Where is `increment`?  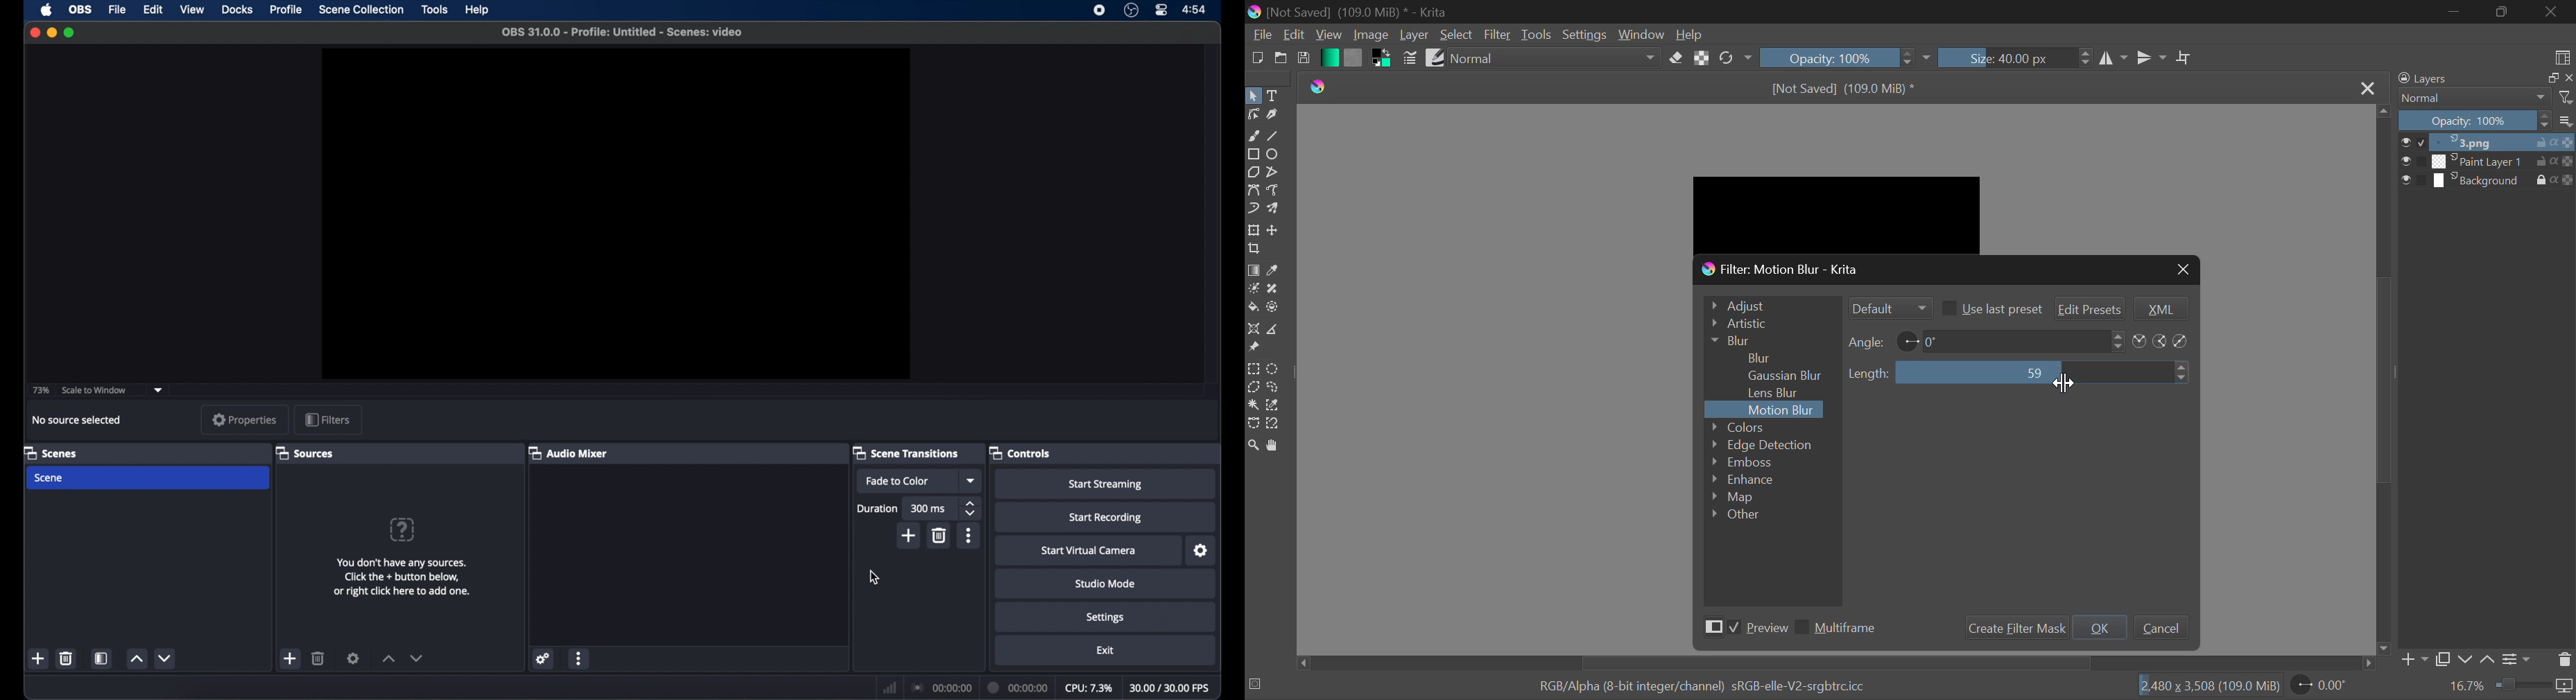 increment is located at coordinates (136, 659).